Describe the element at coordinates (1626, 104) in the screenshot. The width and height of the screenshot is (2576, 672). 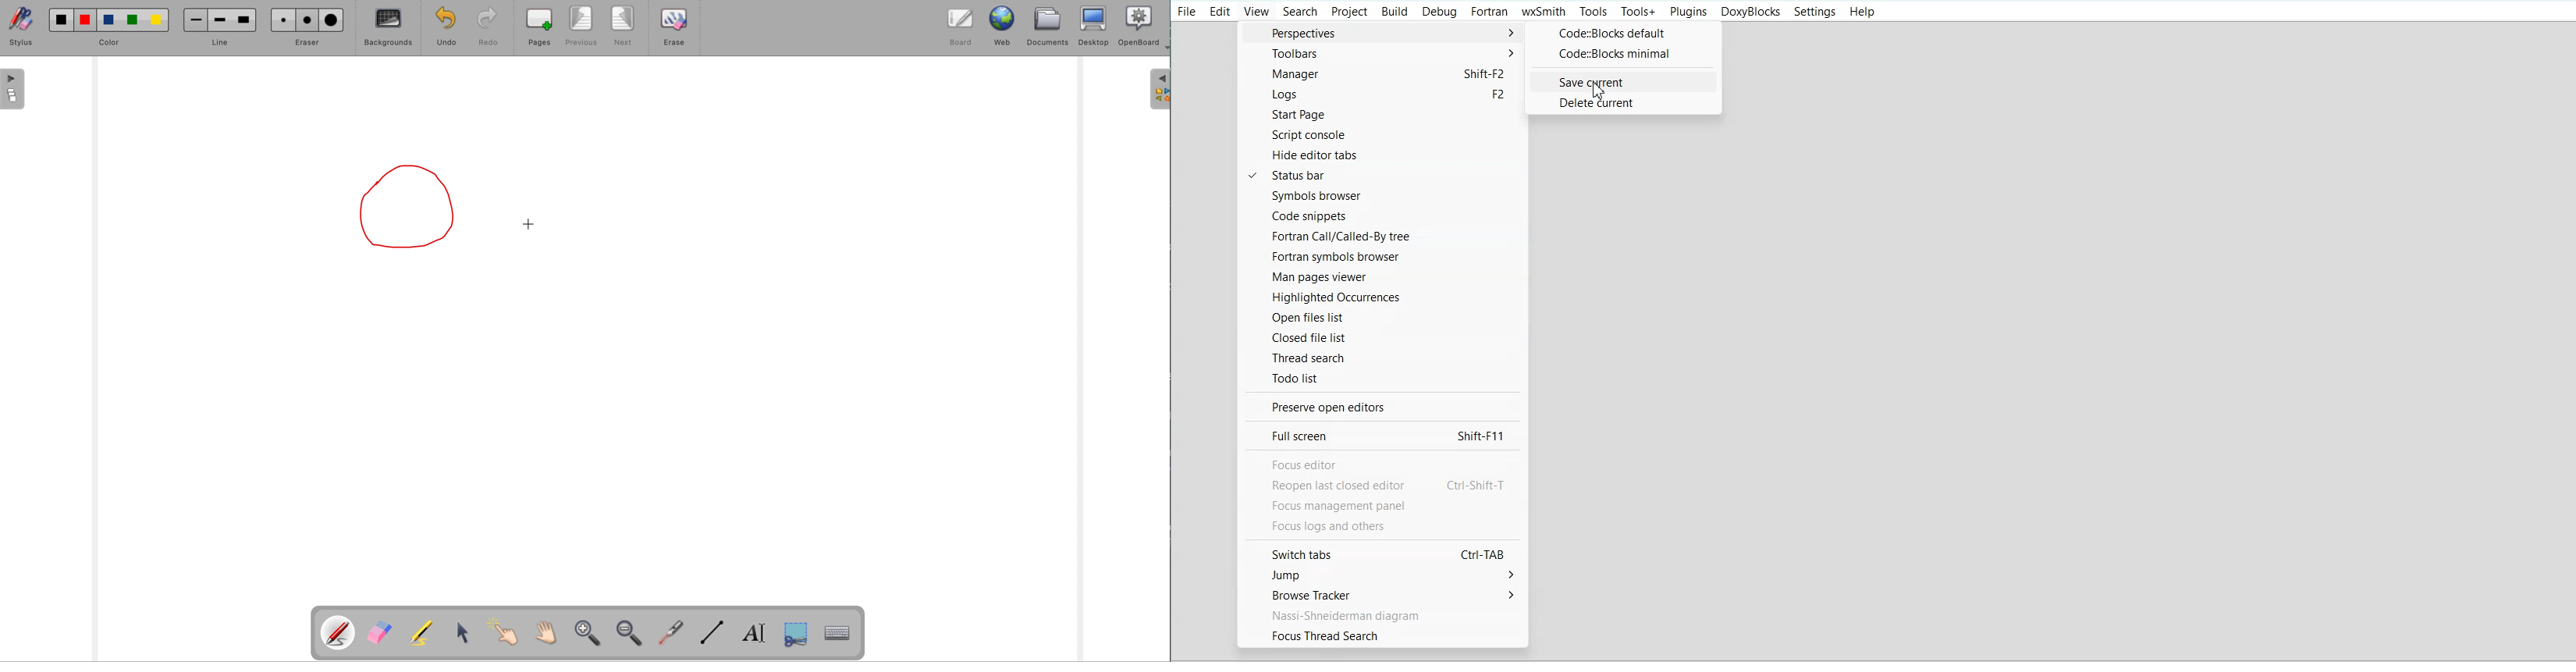
I see `Delete current` at that location.